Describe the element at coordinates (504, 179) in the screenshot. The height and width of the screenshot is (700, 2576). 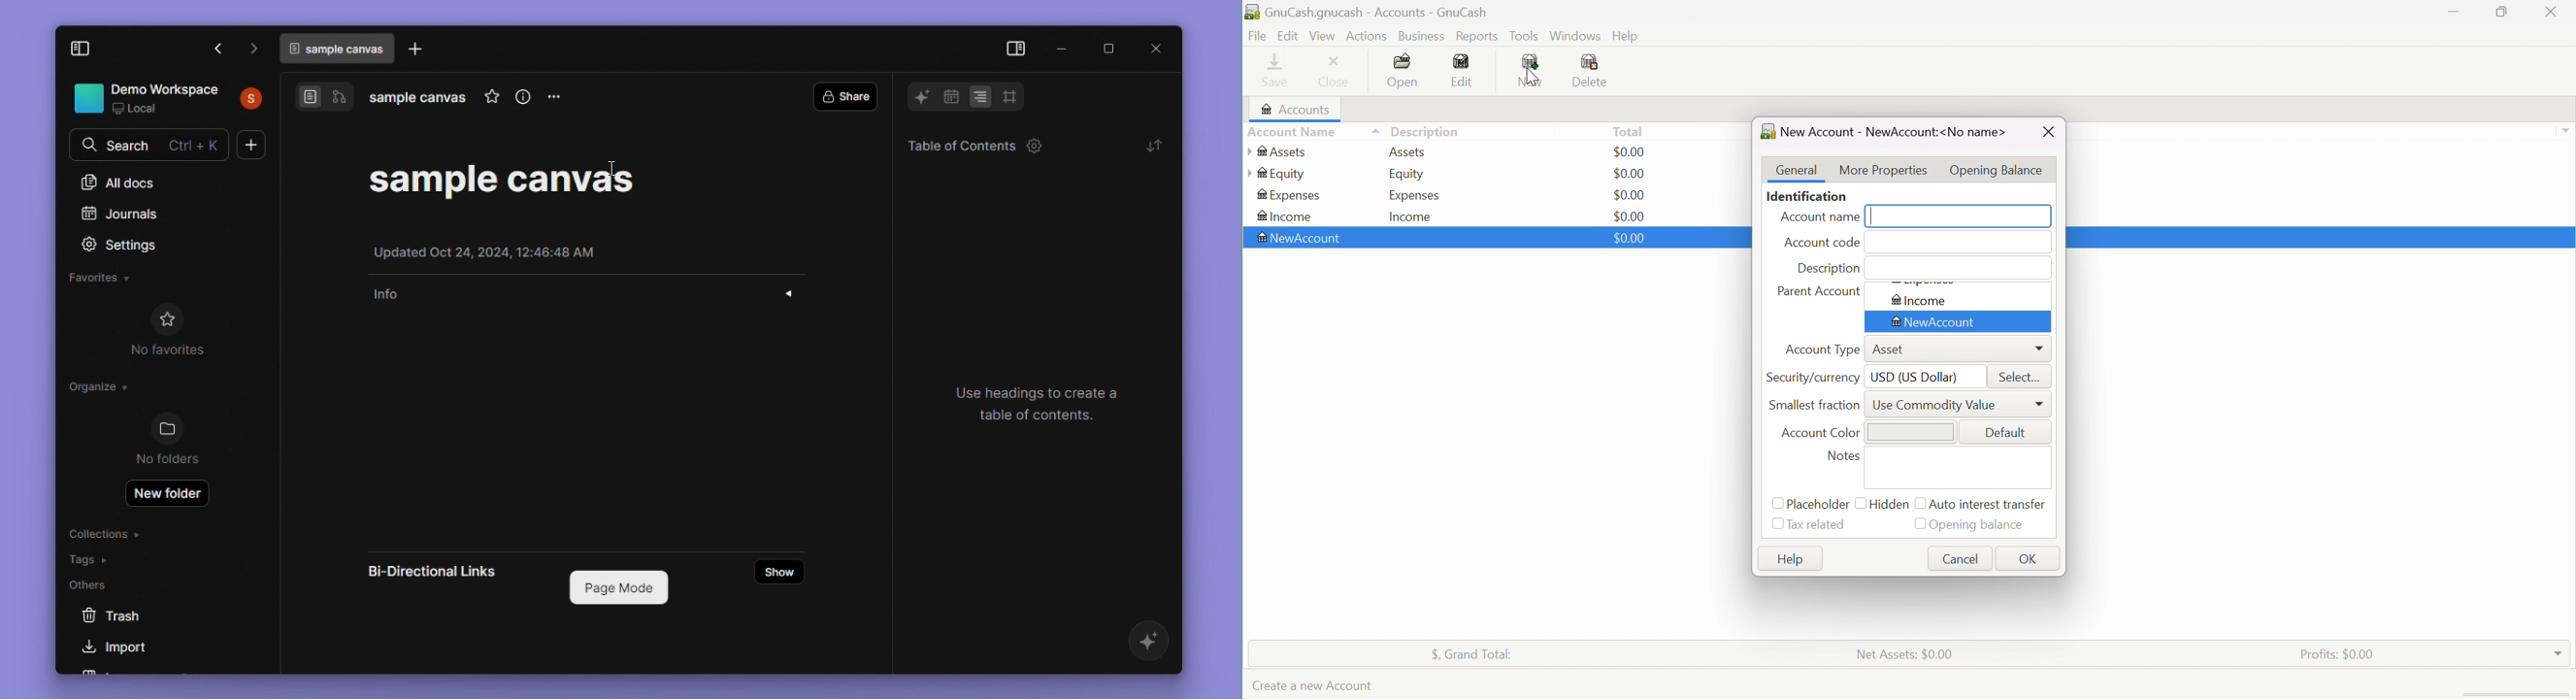
I see `File name : sample Canvas` at that location.